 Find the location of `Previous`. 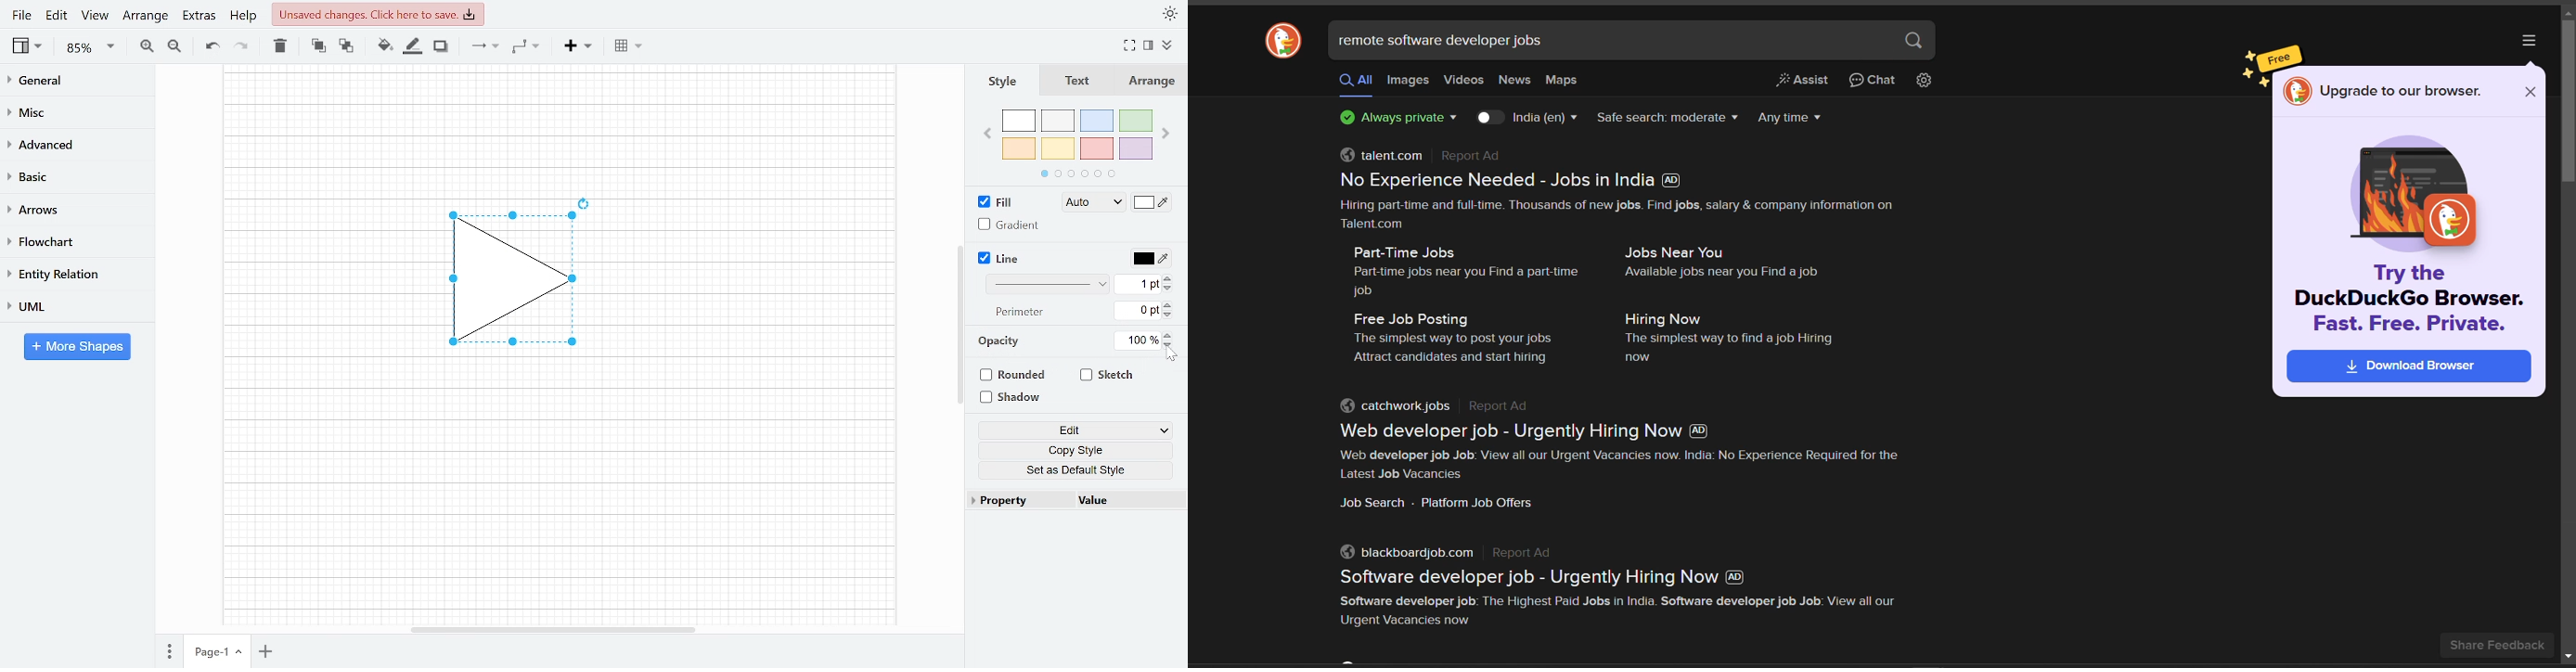

Previous is located at coordinates (986, 132).